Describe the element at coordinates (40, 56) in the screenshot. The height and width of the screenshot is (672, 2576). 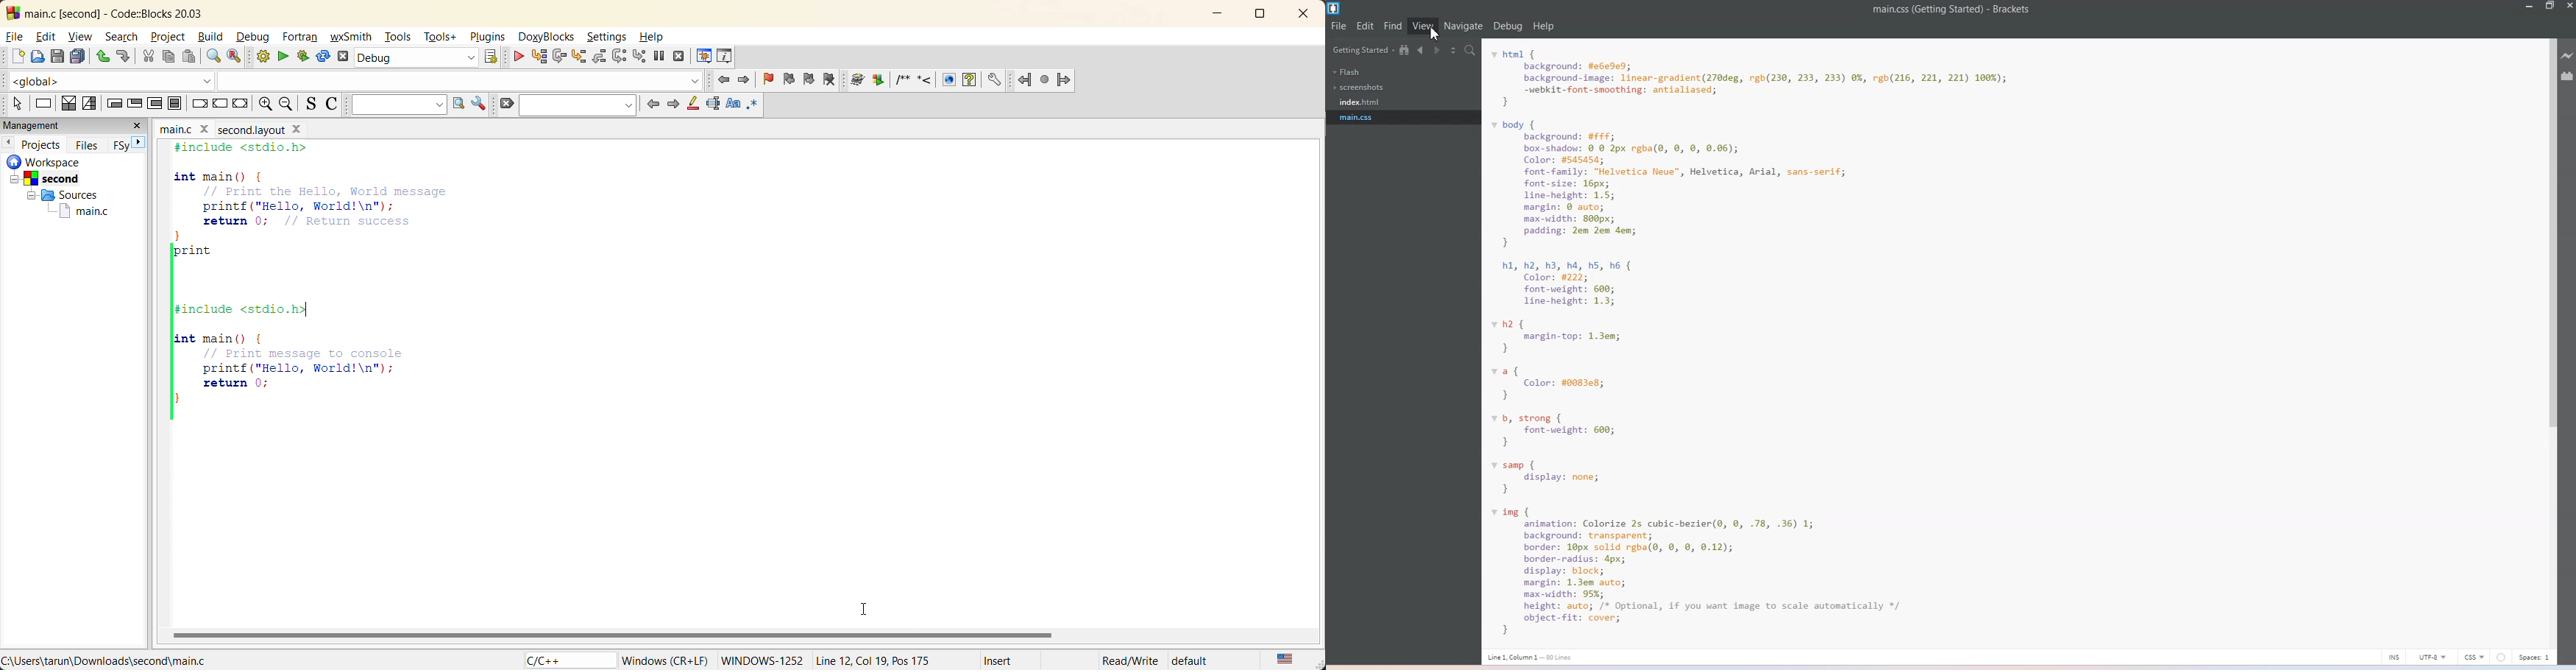
I see `open` at that location.